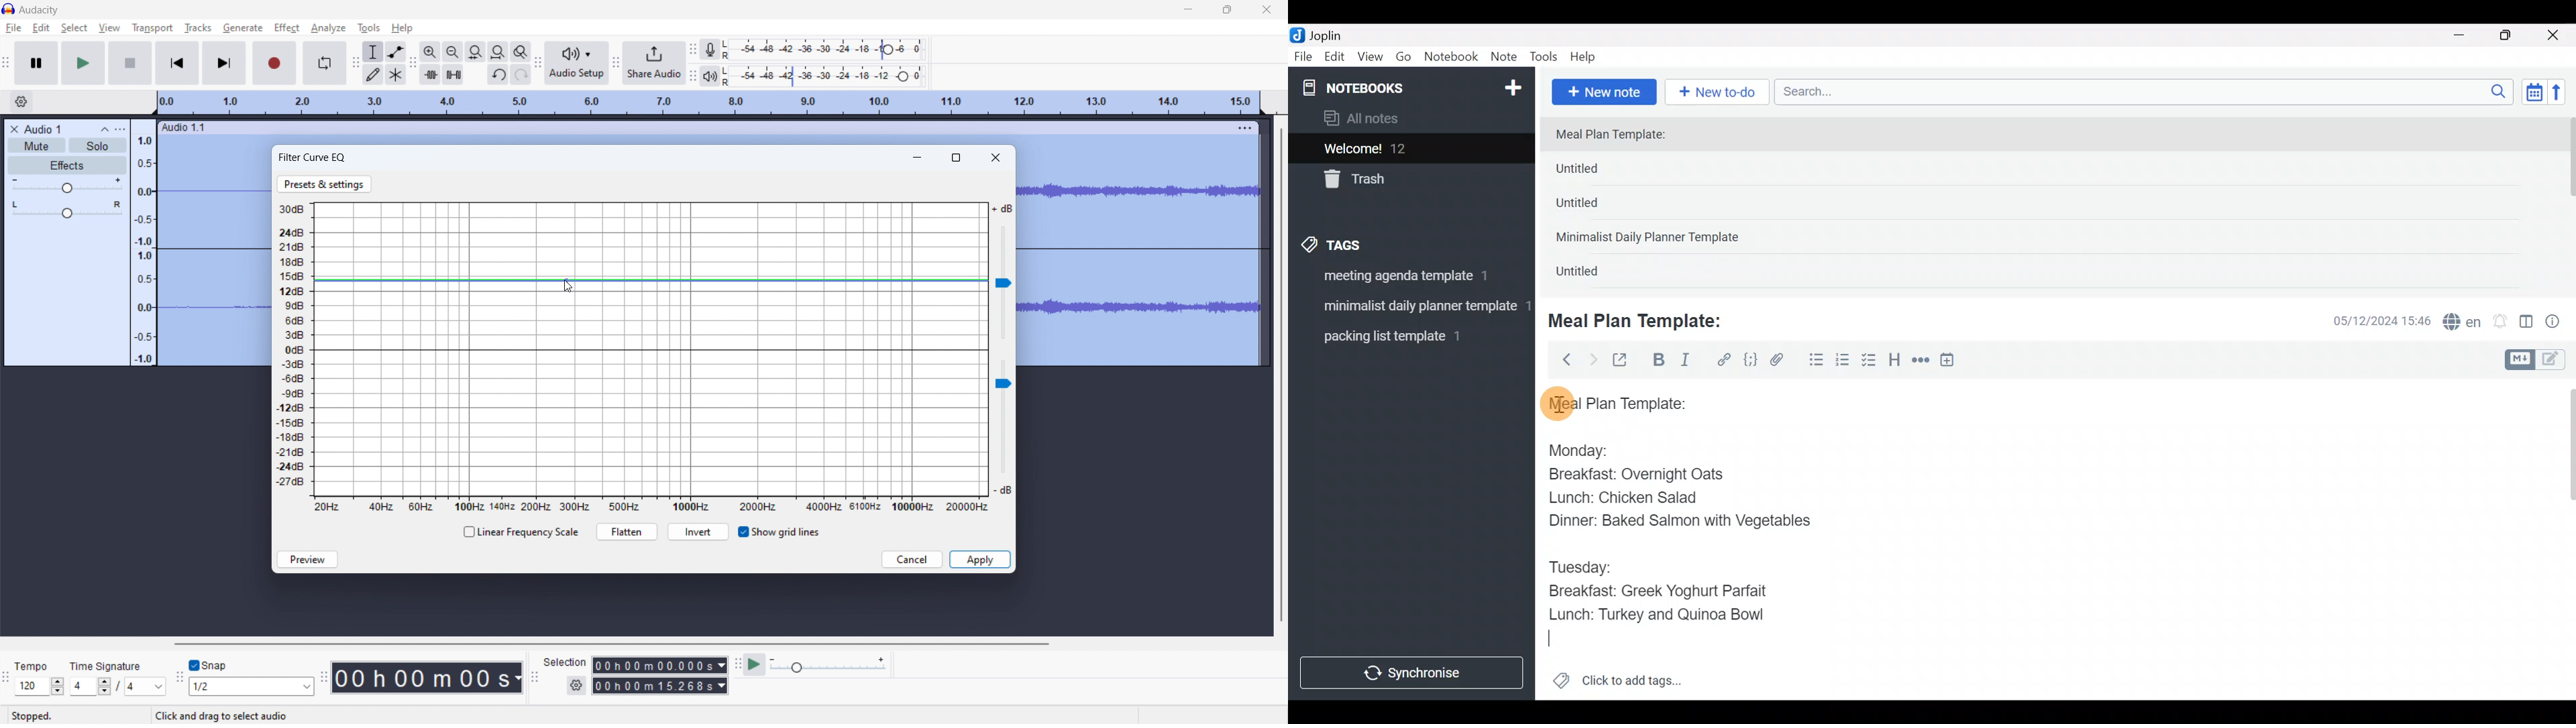 This screenshot has height=728, width=2576. I want to click on close, so click(1267, 9).